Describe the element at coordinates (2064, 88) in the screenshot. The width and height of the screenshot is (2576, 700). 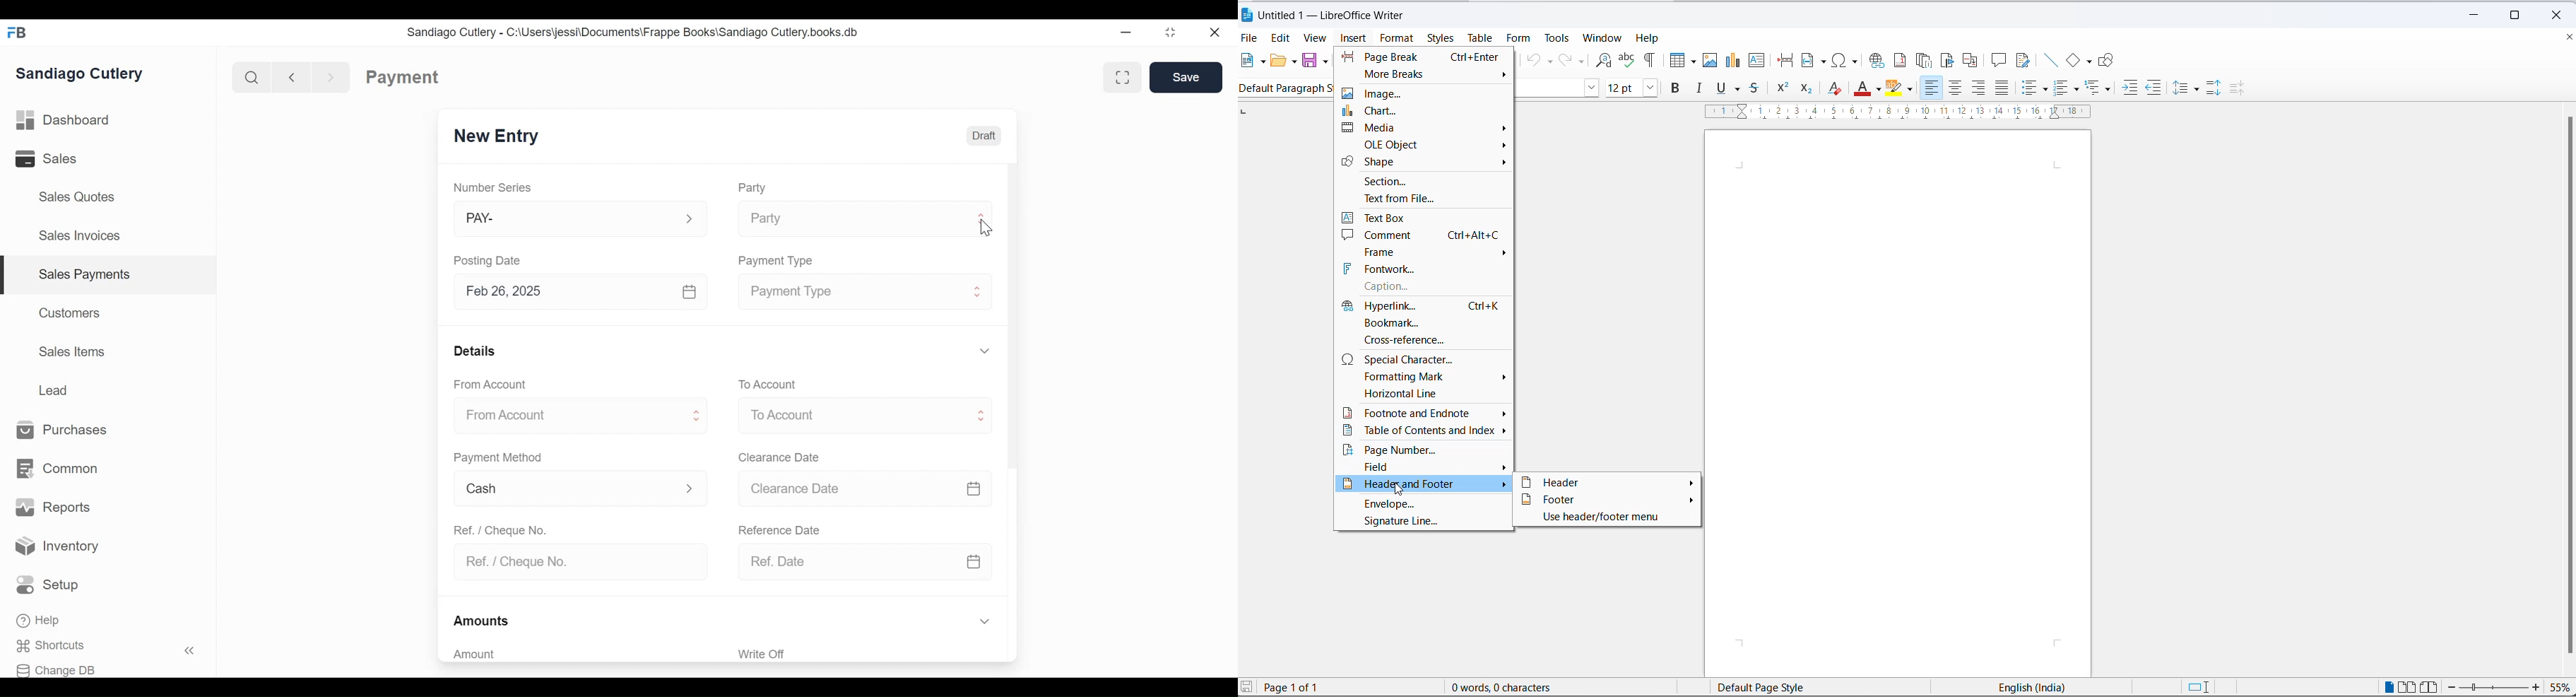
I see `toggle ordered list` at that location.